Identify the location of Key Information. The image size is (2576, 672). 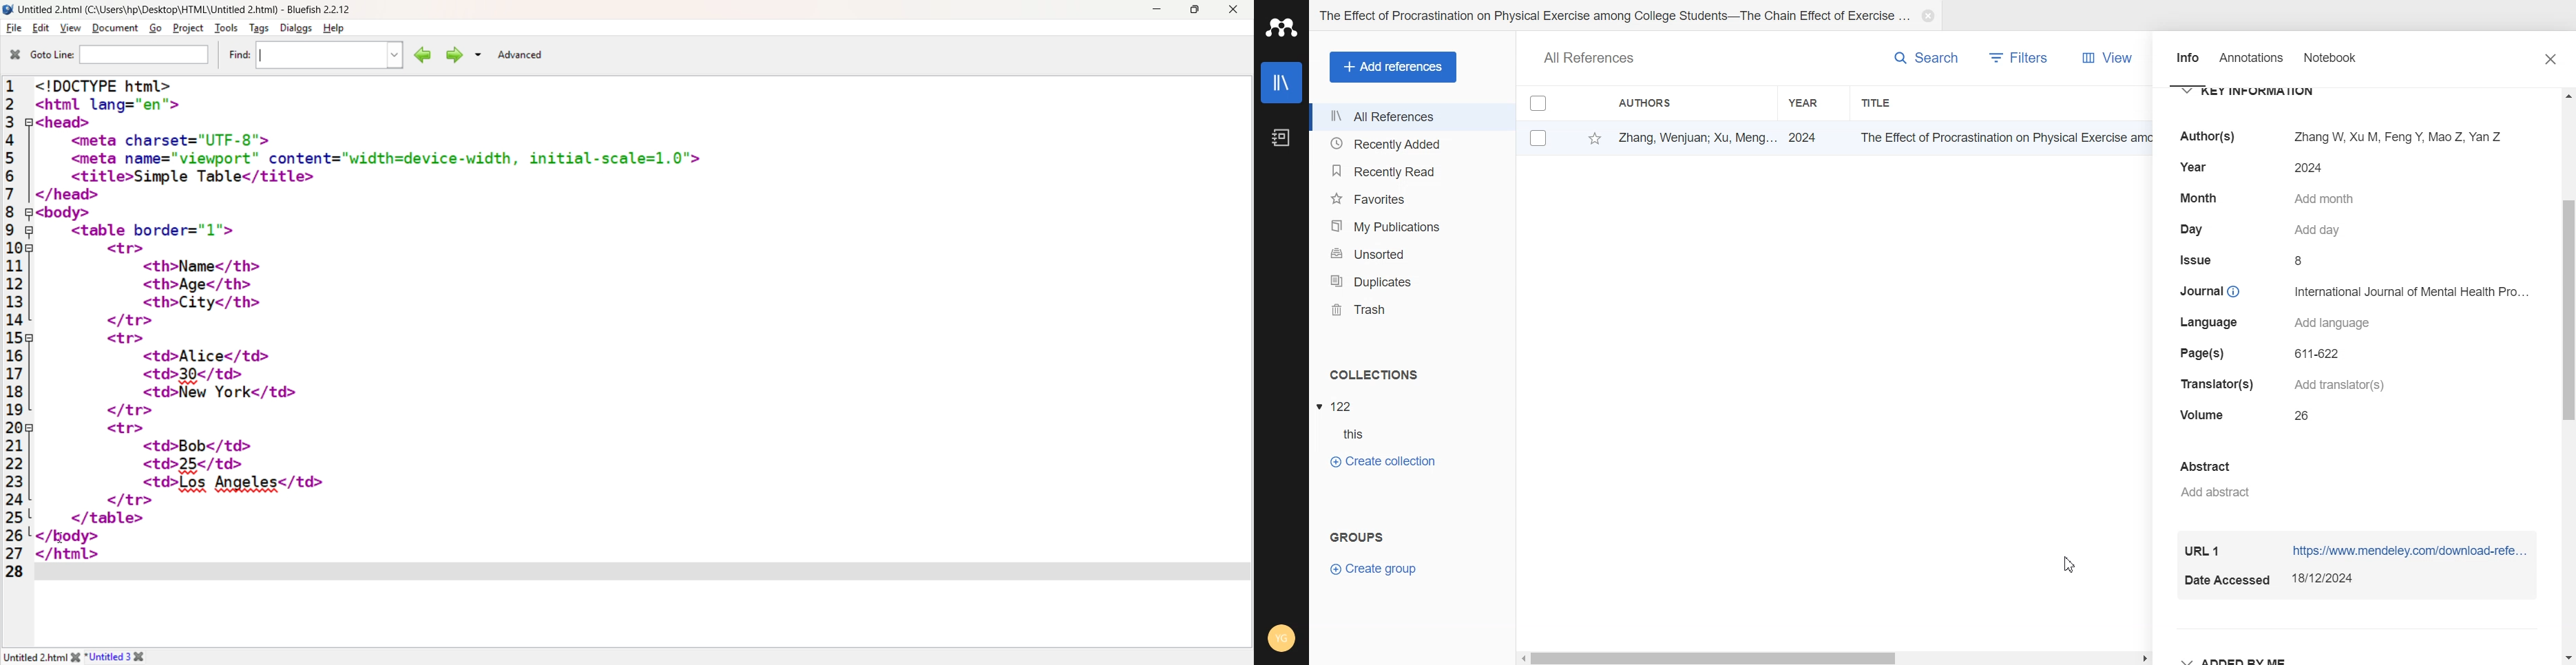
(2257, 92).